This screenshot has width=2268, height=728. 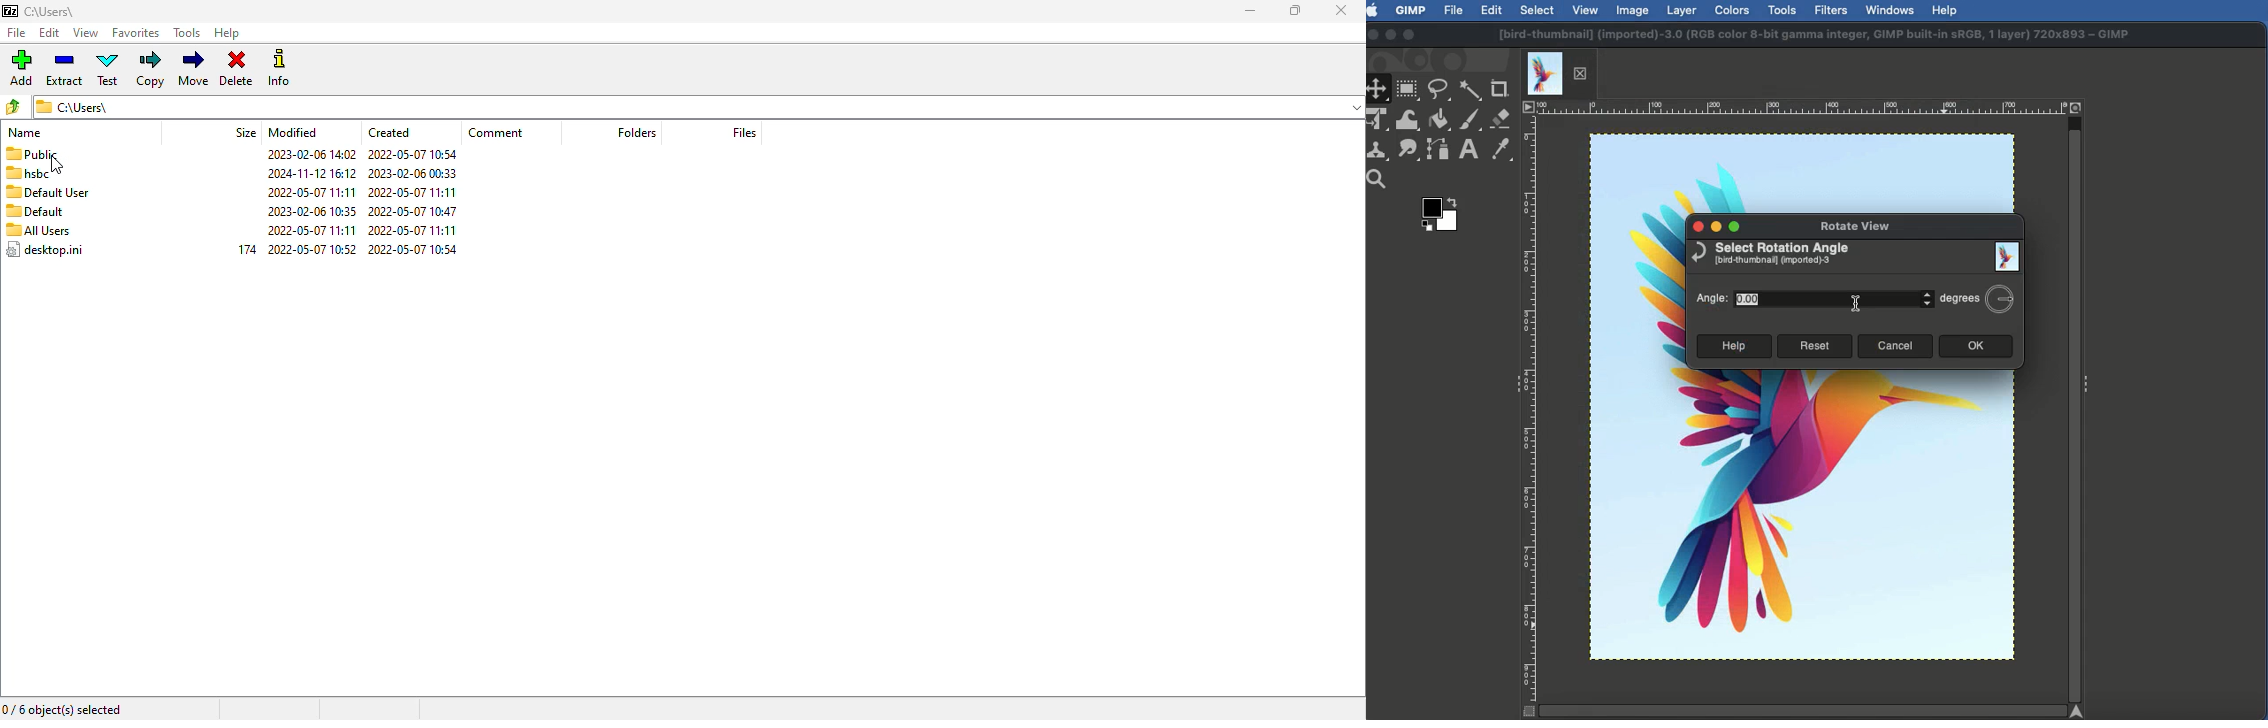 I want to click on name, so click(x=24, y=132).